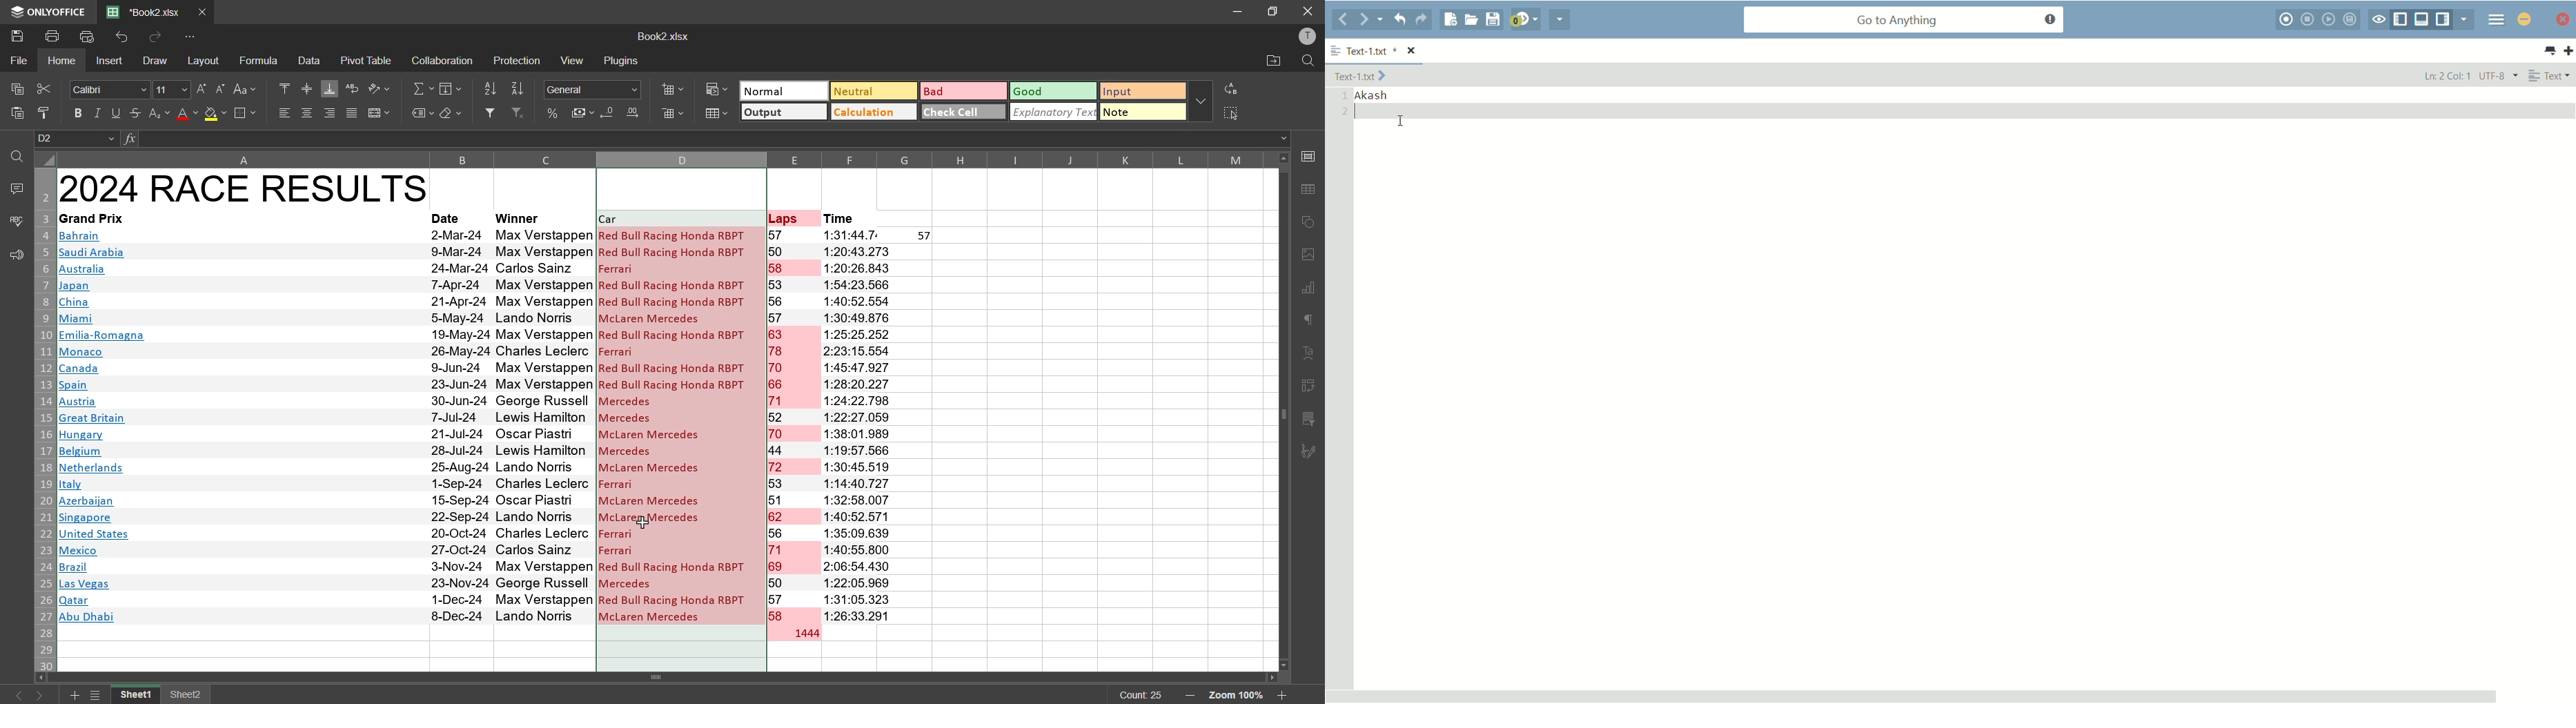  What do you see at coordinates (201, 89) in the screenshot?
I see `increment size` at bounding box center [201, 89].